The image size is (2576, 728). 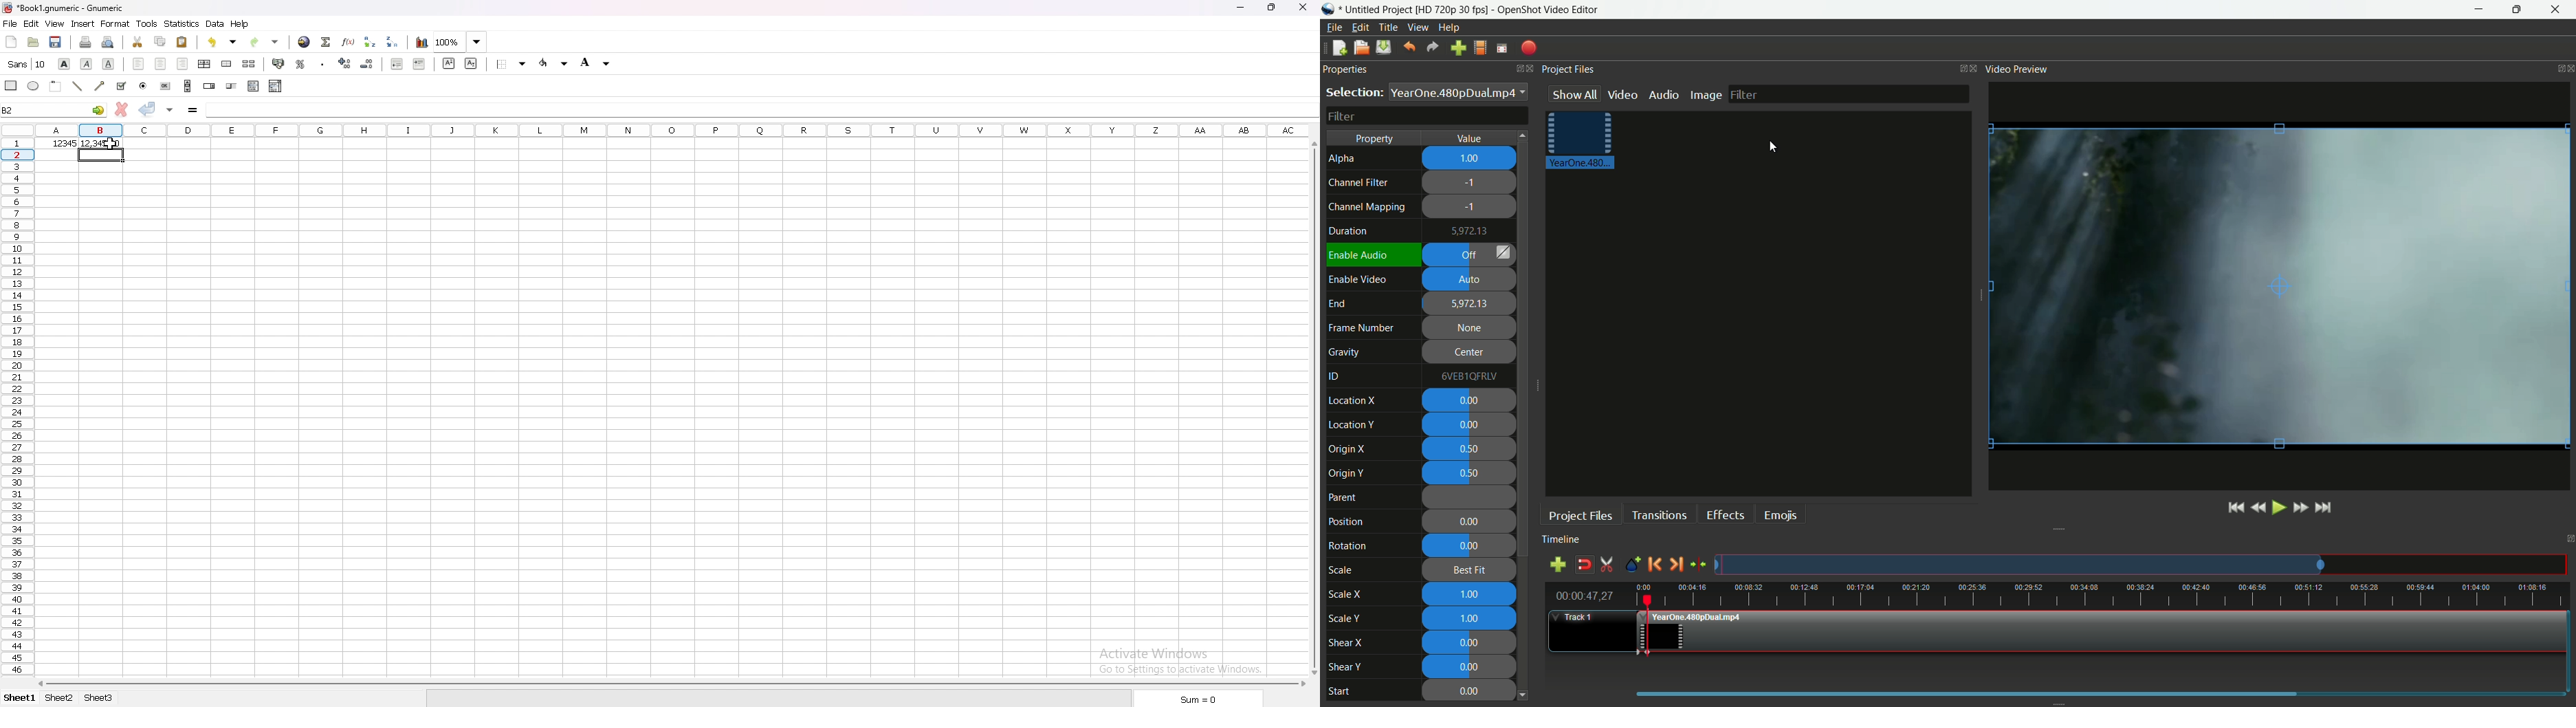 I want to click on function, so click(x=348, y=41).